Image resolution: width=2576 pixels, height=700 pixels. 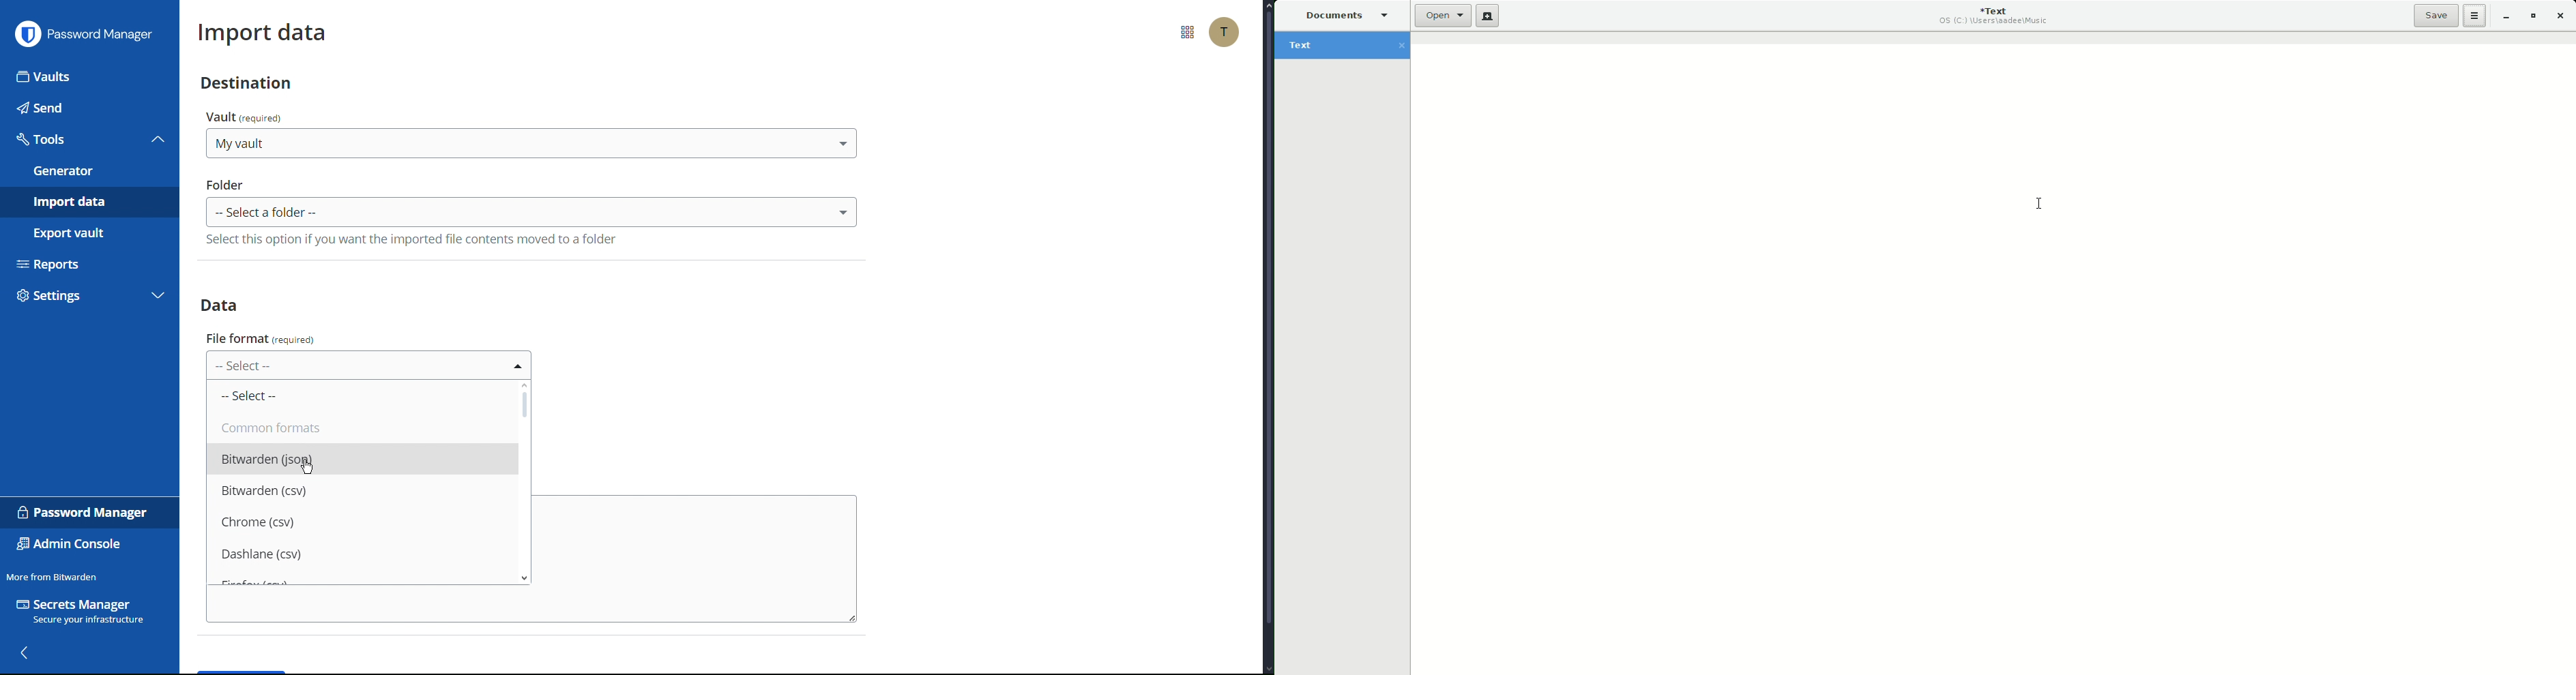 I want to click on vault, so click(x=248, y=116).